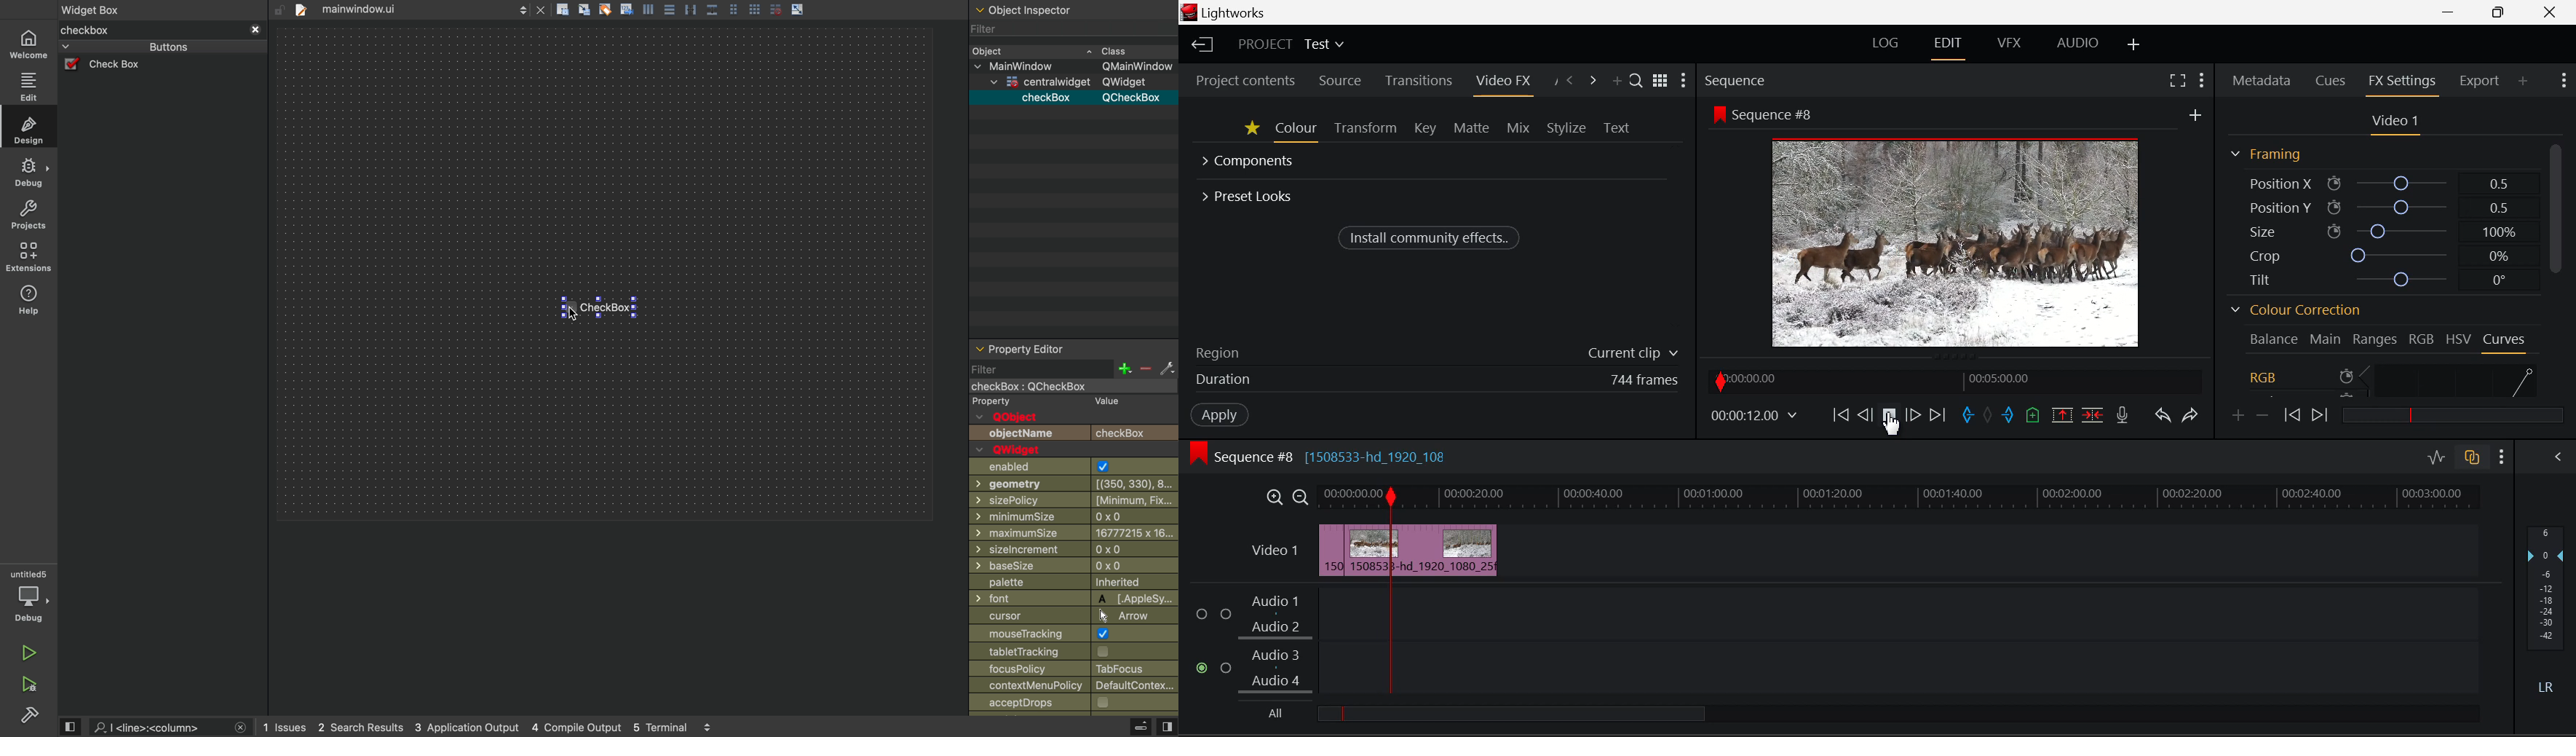 This screenshot has width=2576, height=756. Describe the element at coordinates (2294, 310) in the screenshot. I see `Colour Correction` at that location.